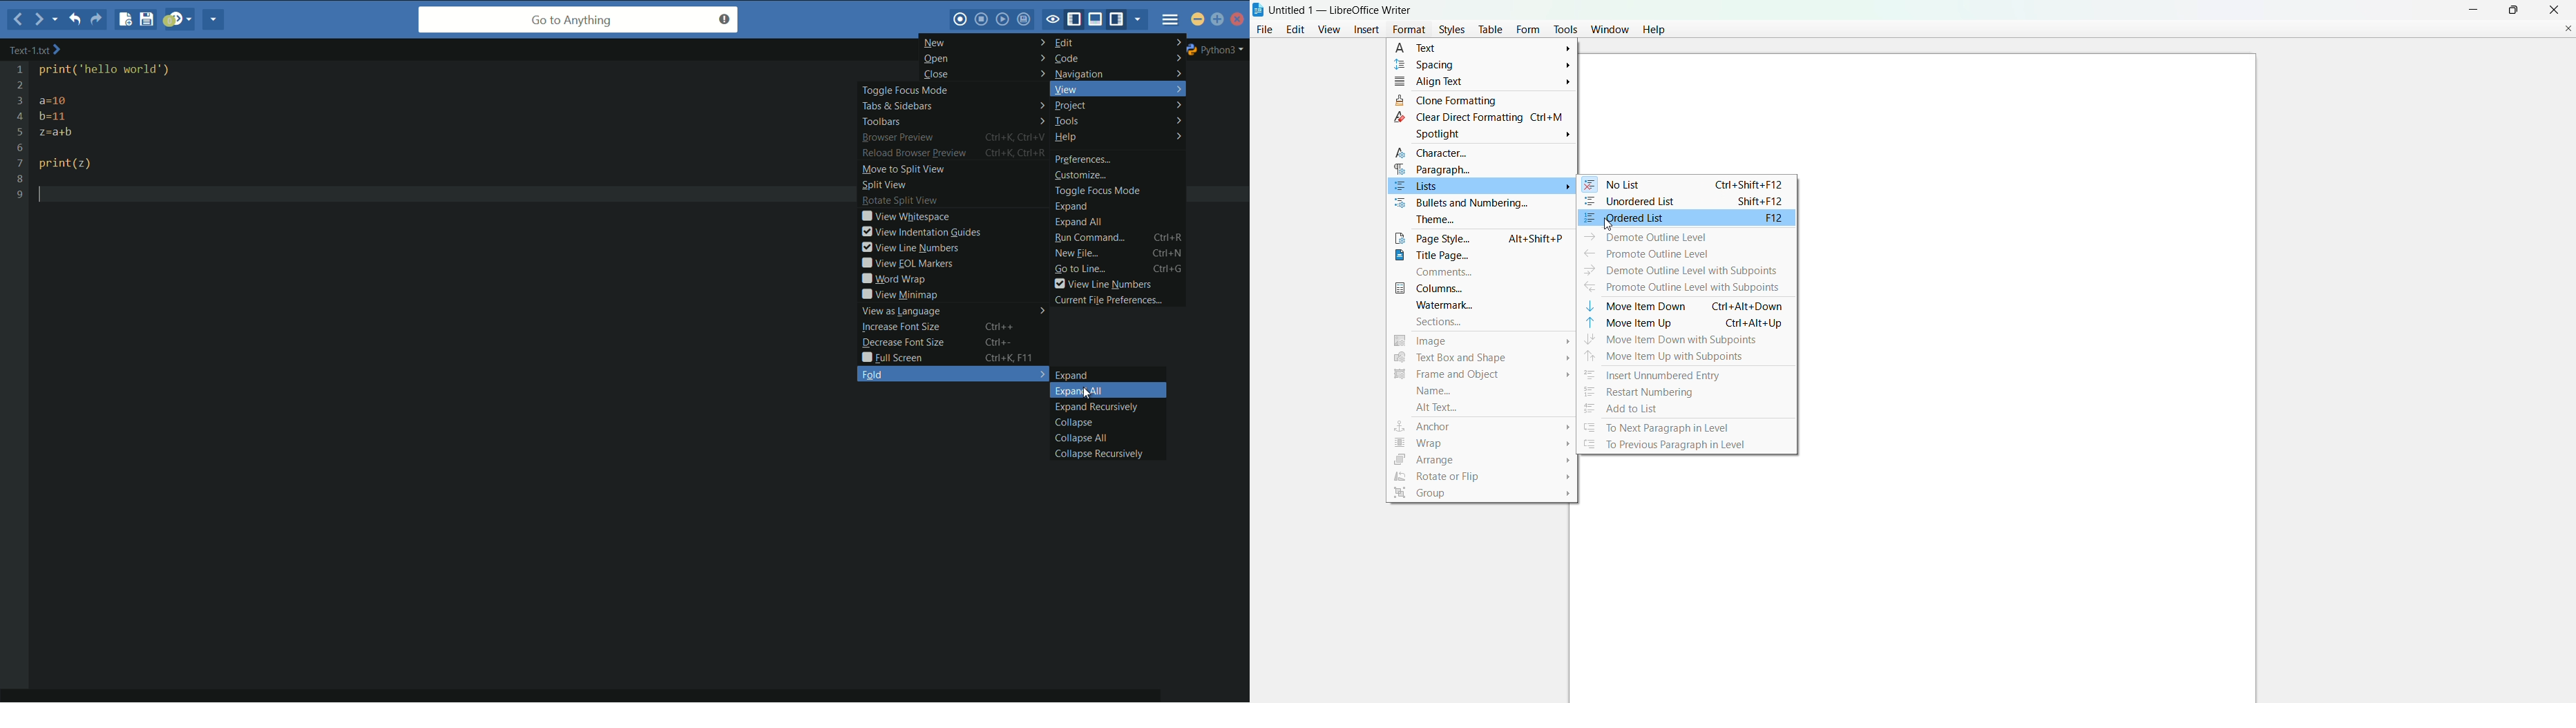  I want to click on expand, so click(1071, 206).